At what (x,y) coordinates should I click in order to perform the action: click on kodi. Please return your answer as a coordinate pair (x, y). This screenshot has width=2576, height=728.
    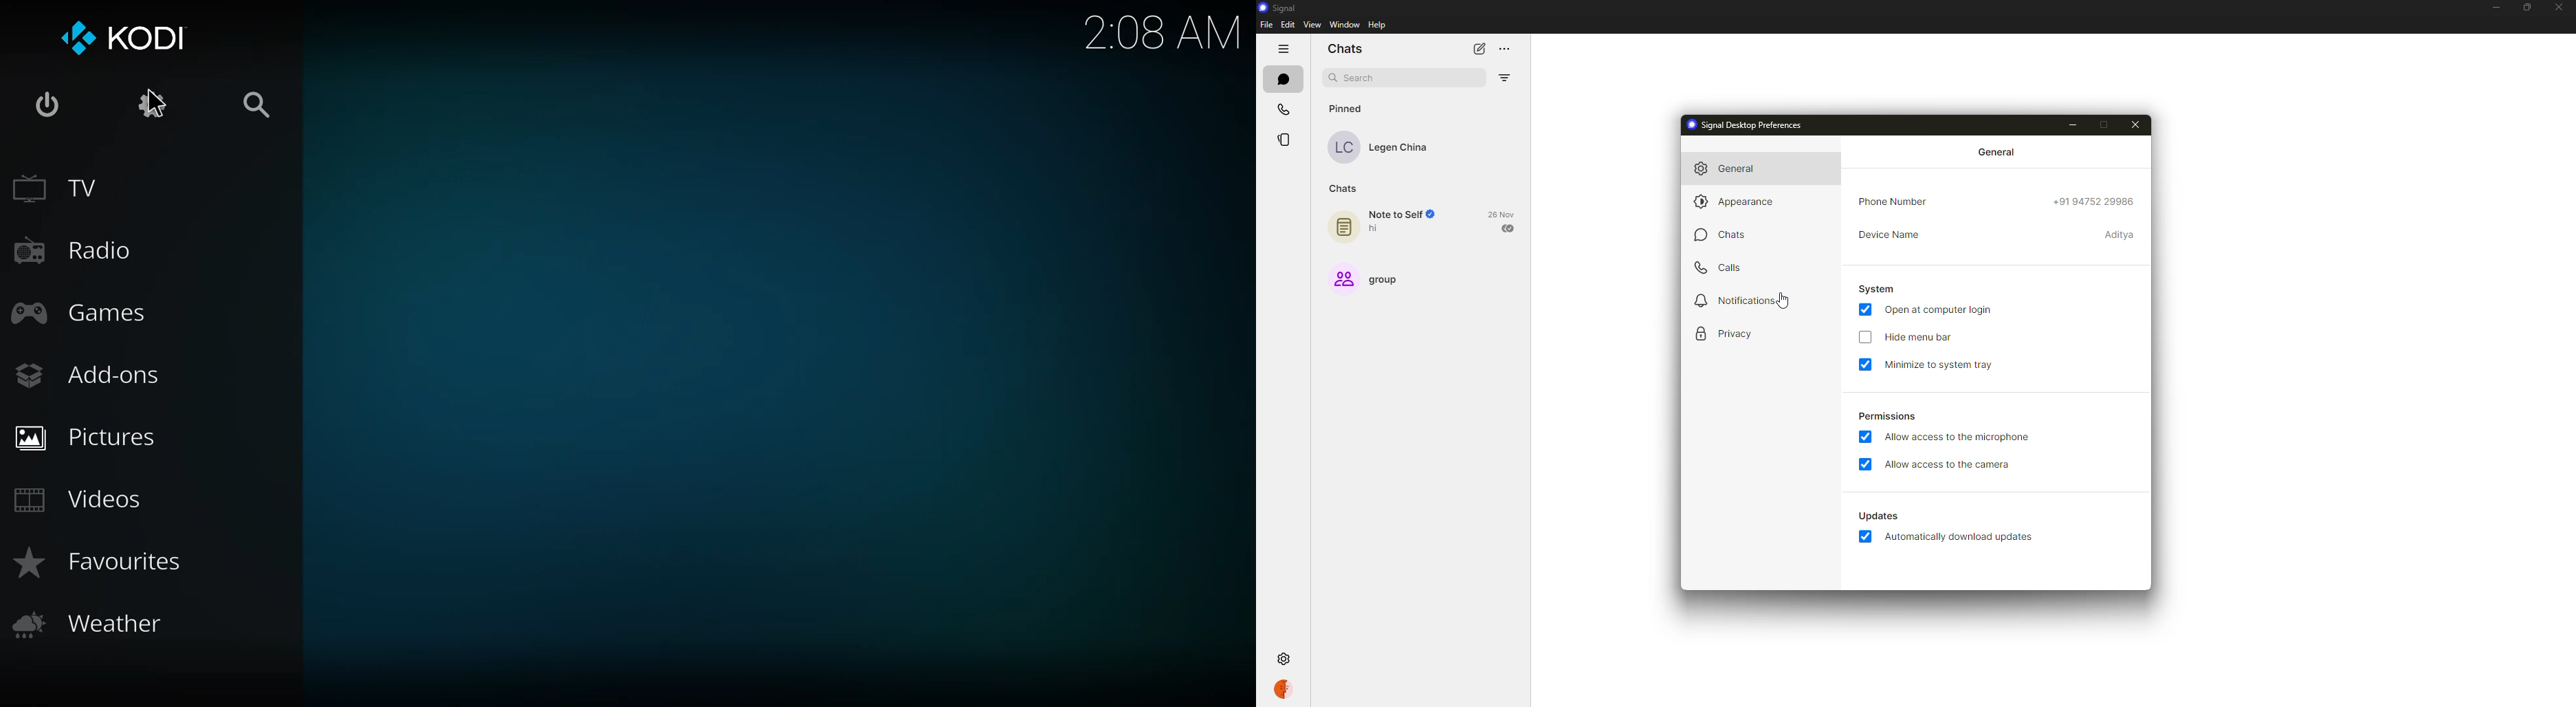
    Looking at the image, I should click on (132, 39).